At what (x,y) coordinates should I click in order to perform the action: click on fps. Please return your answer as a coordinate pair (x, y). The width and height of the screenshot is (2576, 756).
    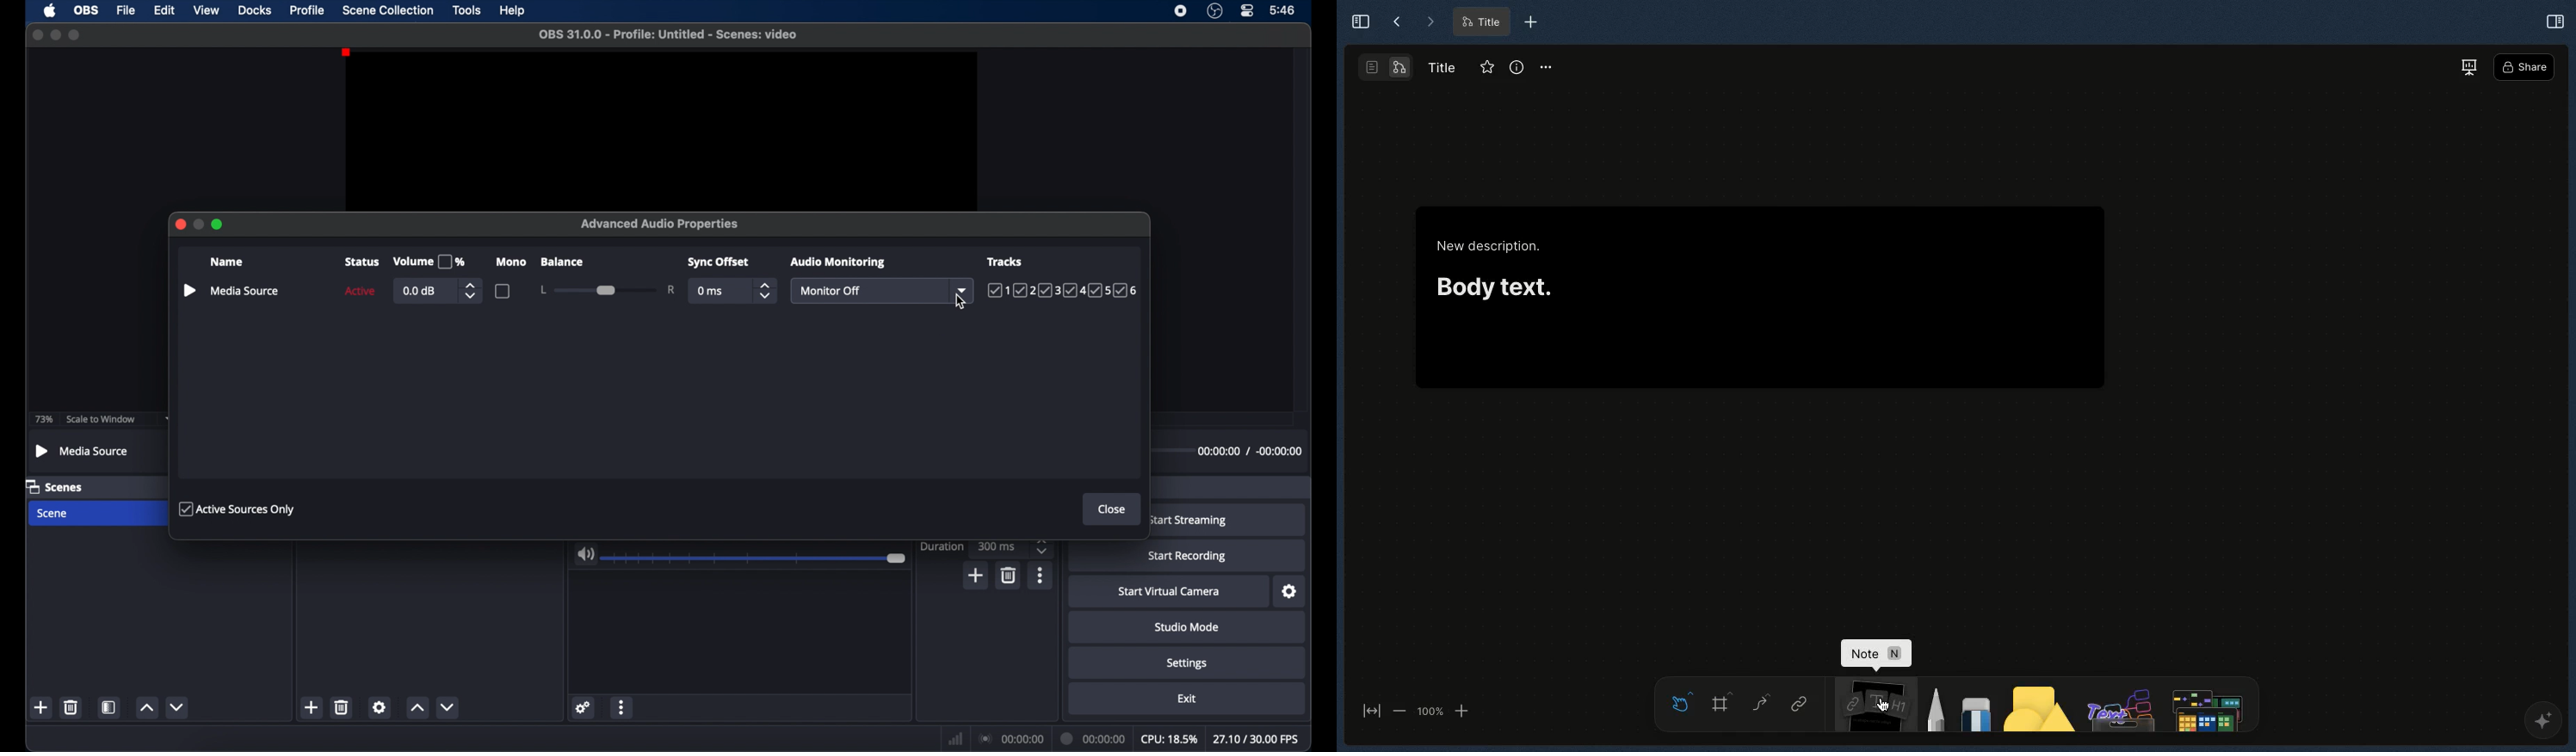
    Looking at the image, I should click on (1259, 739).